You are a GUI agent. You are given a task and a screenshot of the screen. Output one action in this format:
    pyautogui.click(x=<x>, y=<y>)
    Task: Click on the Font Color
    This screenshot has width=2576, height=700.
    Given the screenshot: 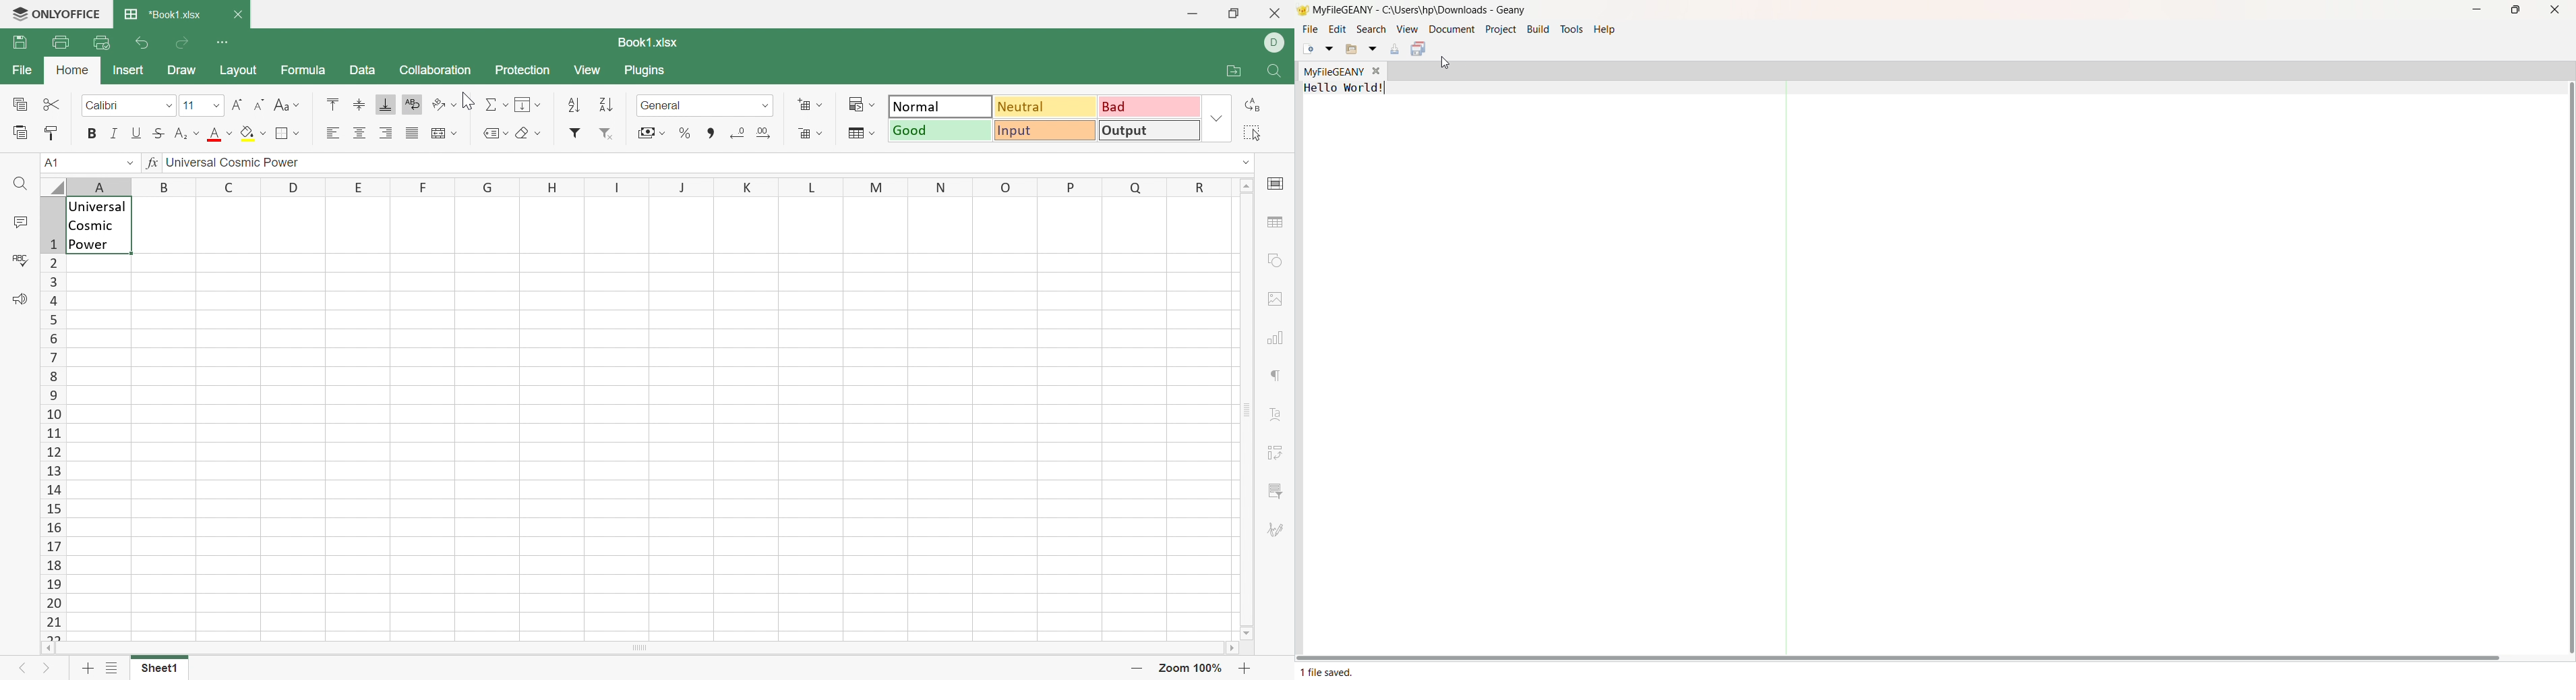 What is the action you would take?
    pyautogui.click(x=221, y=133)
    